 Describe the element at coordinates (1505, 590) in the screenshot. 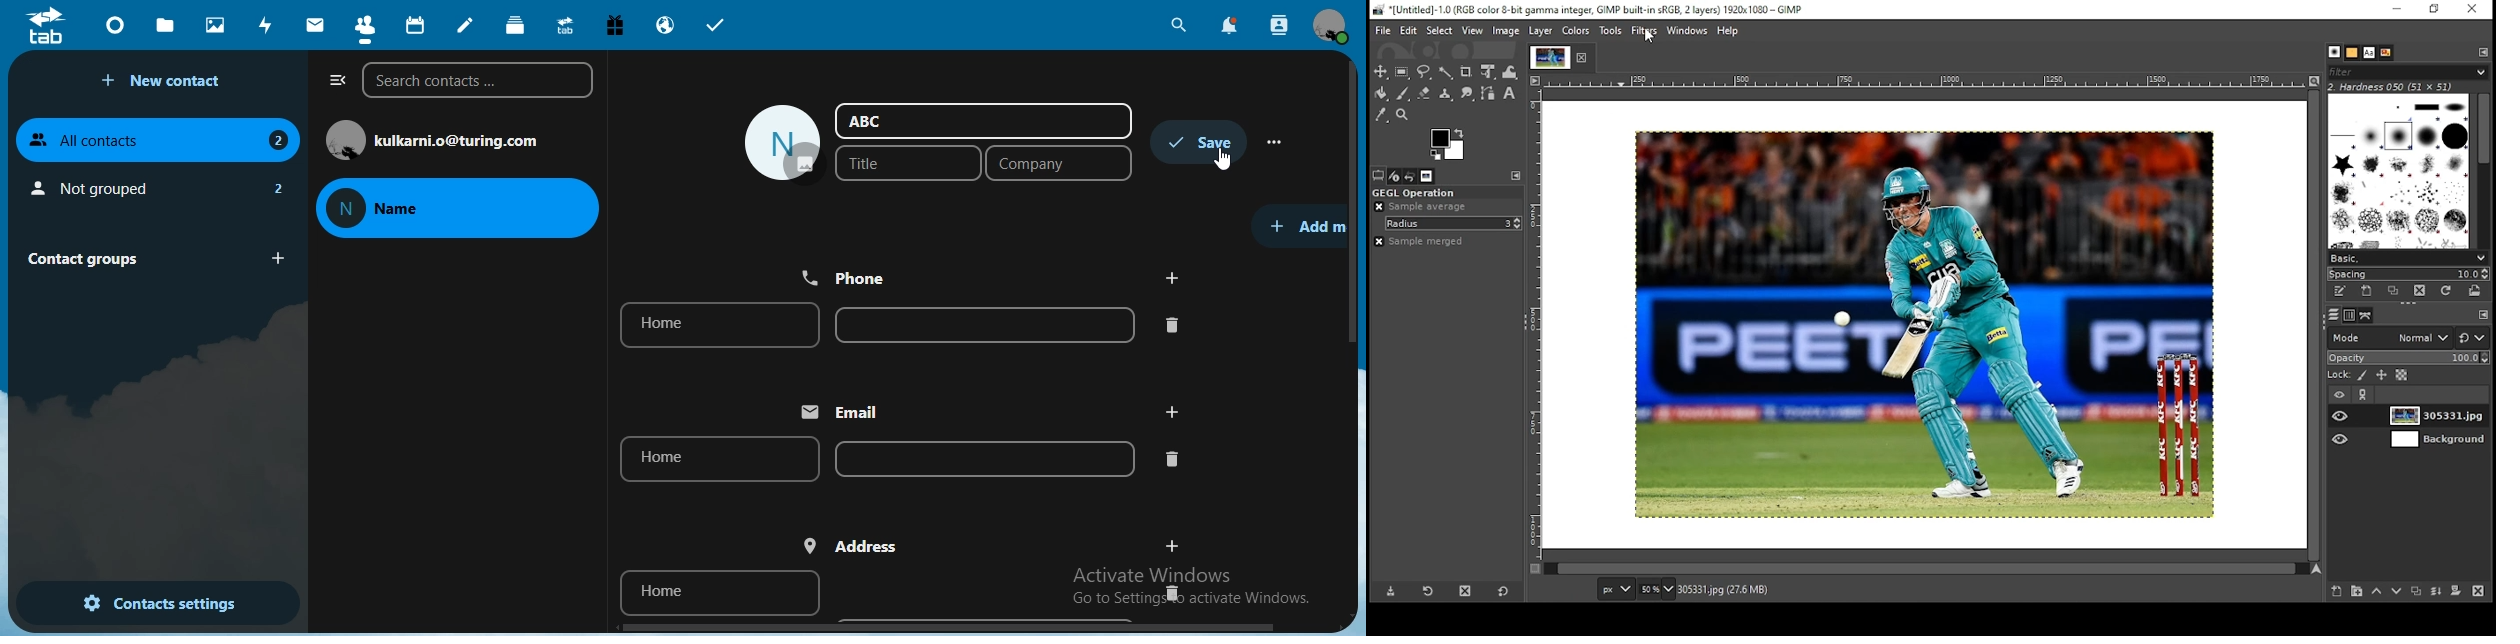

I see `reset to default values` at that location.